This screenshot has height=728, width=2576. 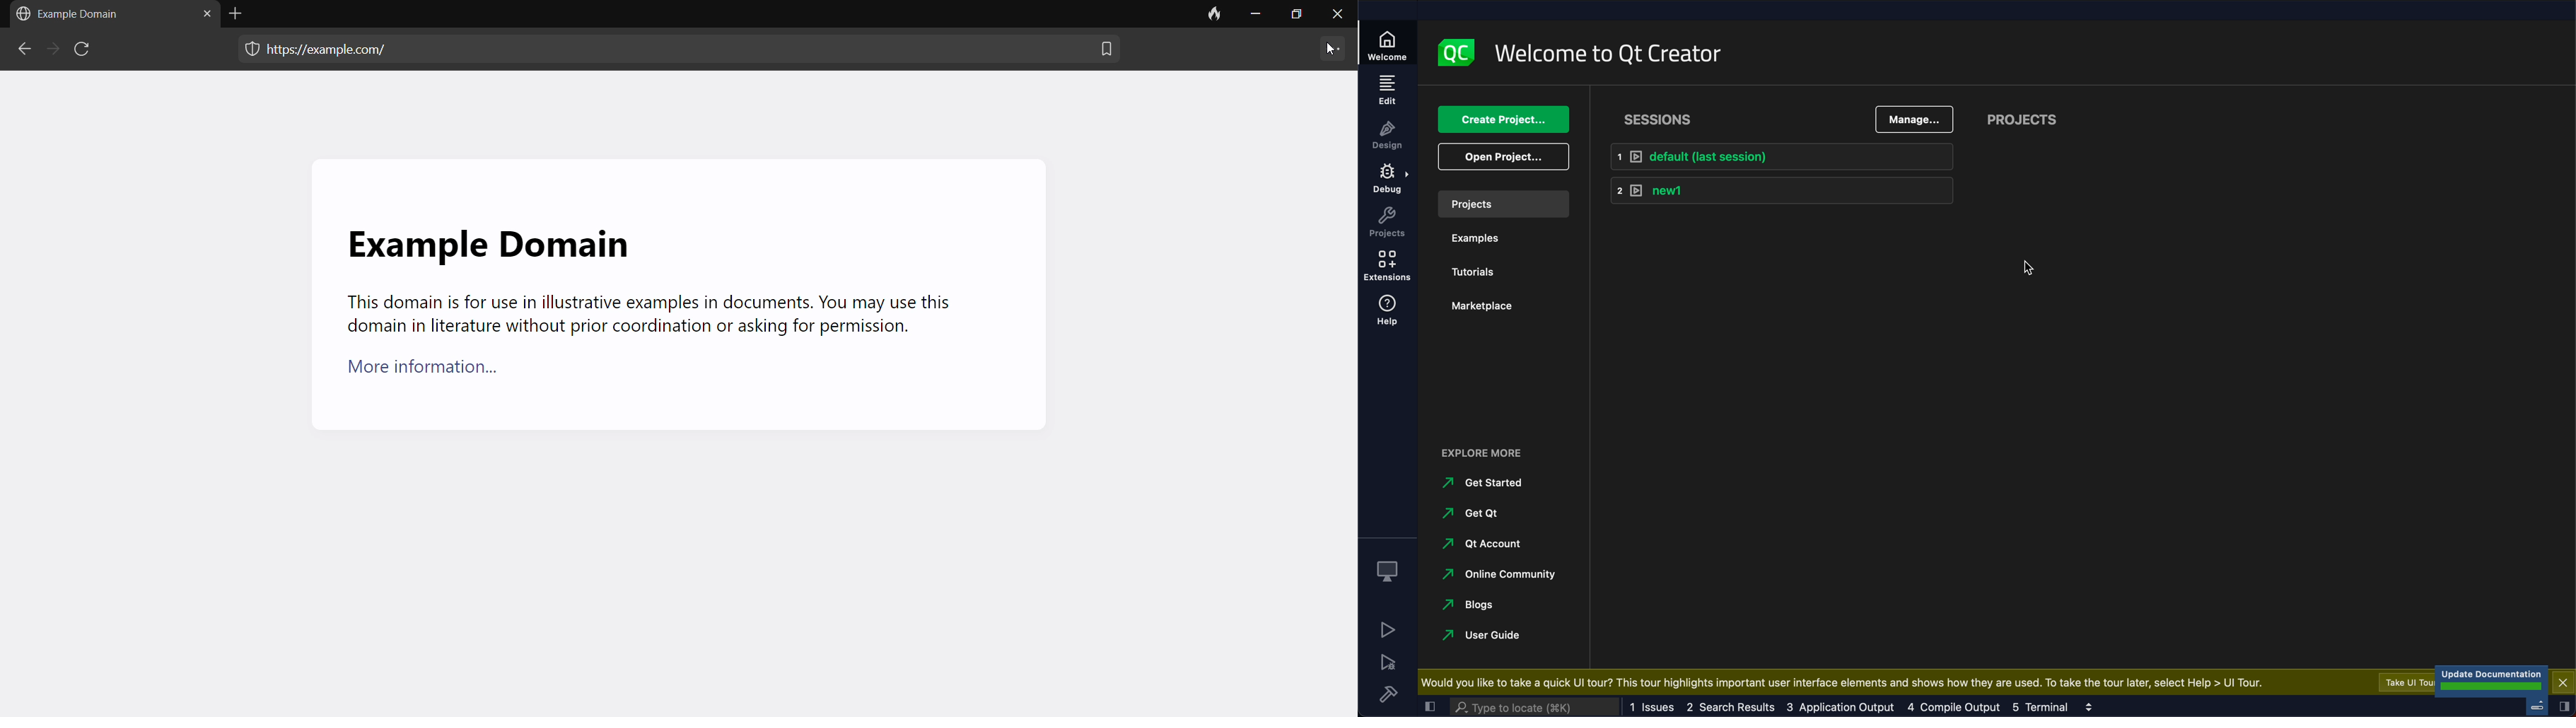 What do you see at coordinates (2565, 706) in the screenshot?
I see `close slidebar` at bounding box center [2565, 706].